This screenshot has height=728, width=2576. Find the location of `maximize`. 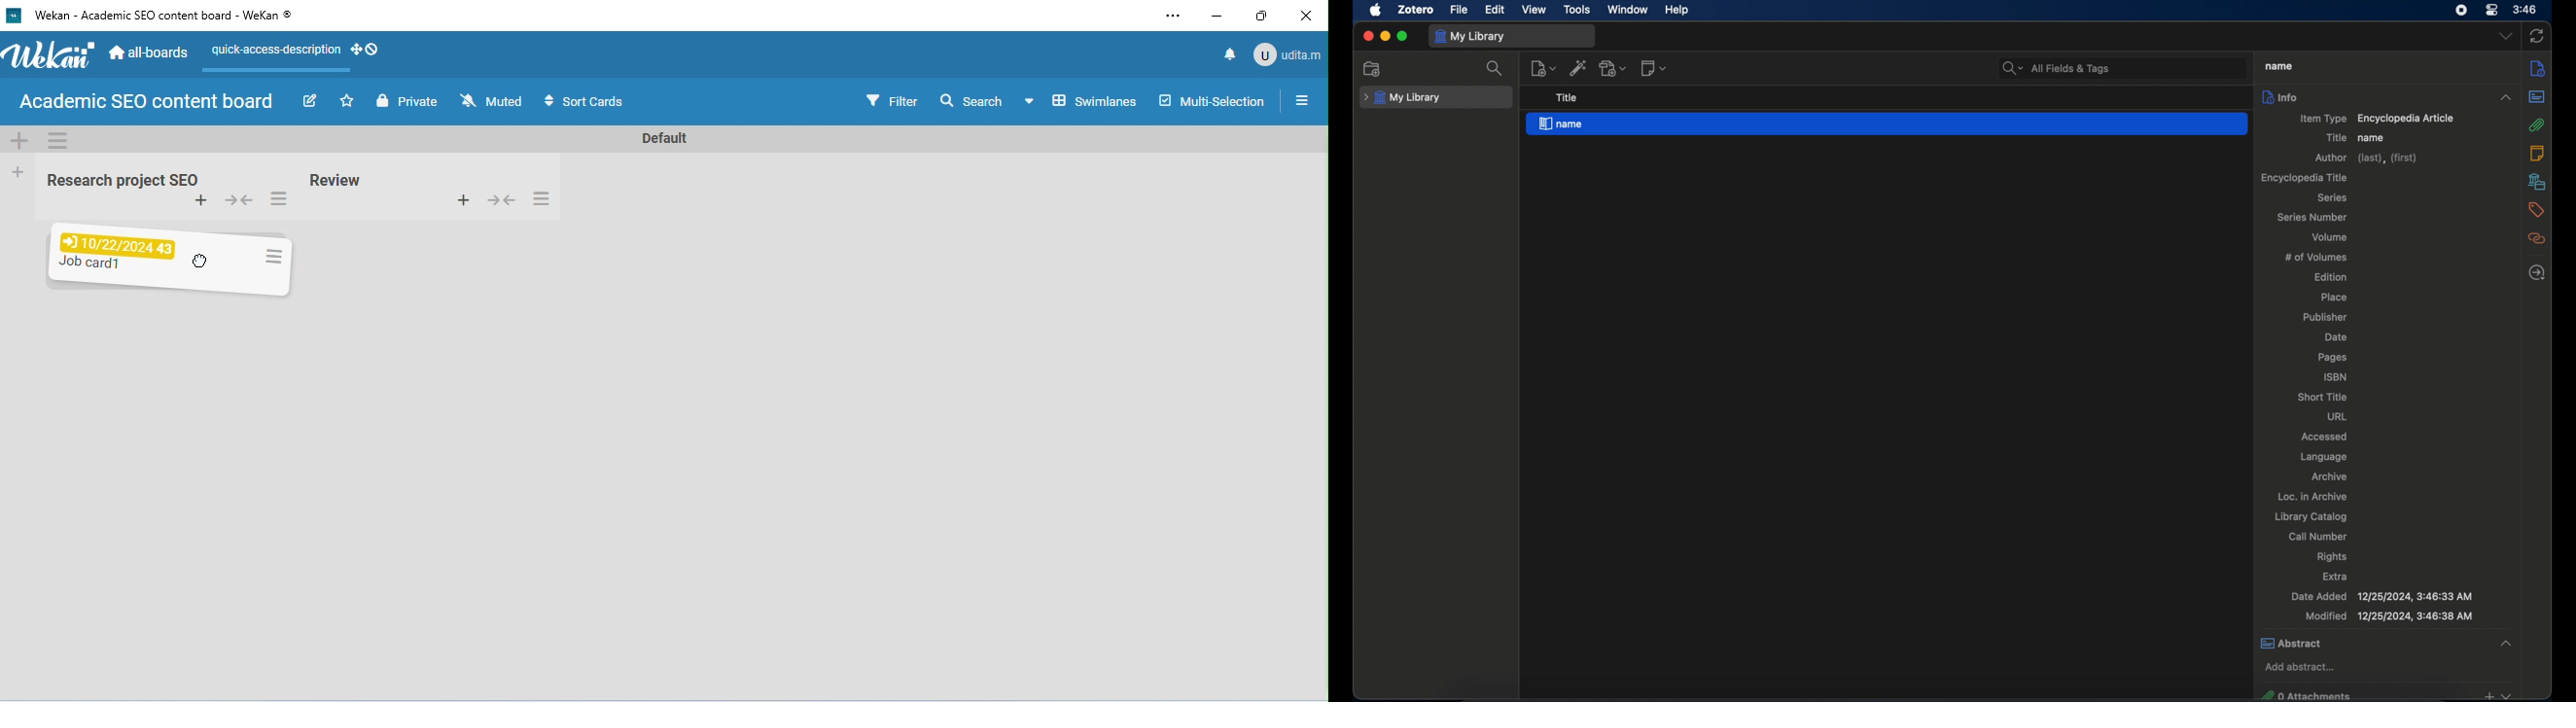

maximize is located at coordinates (1402, 36).